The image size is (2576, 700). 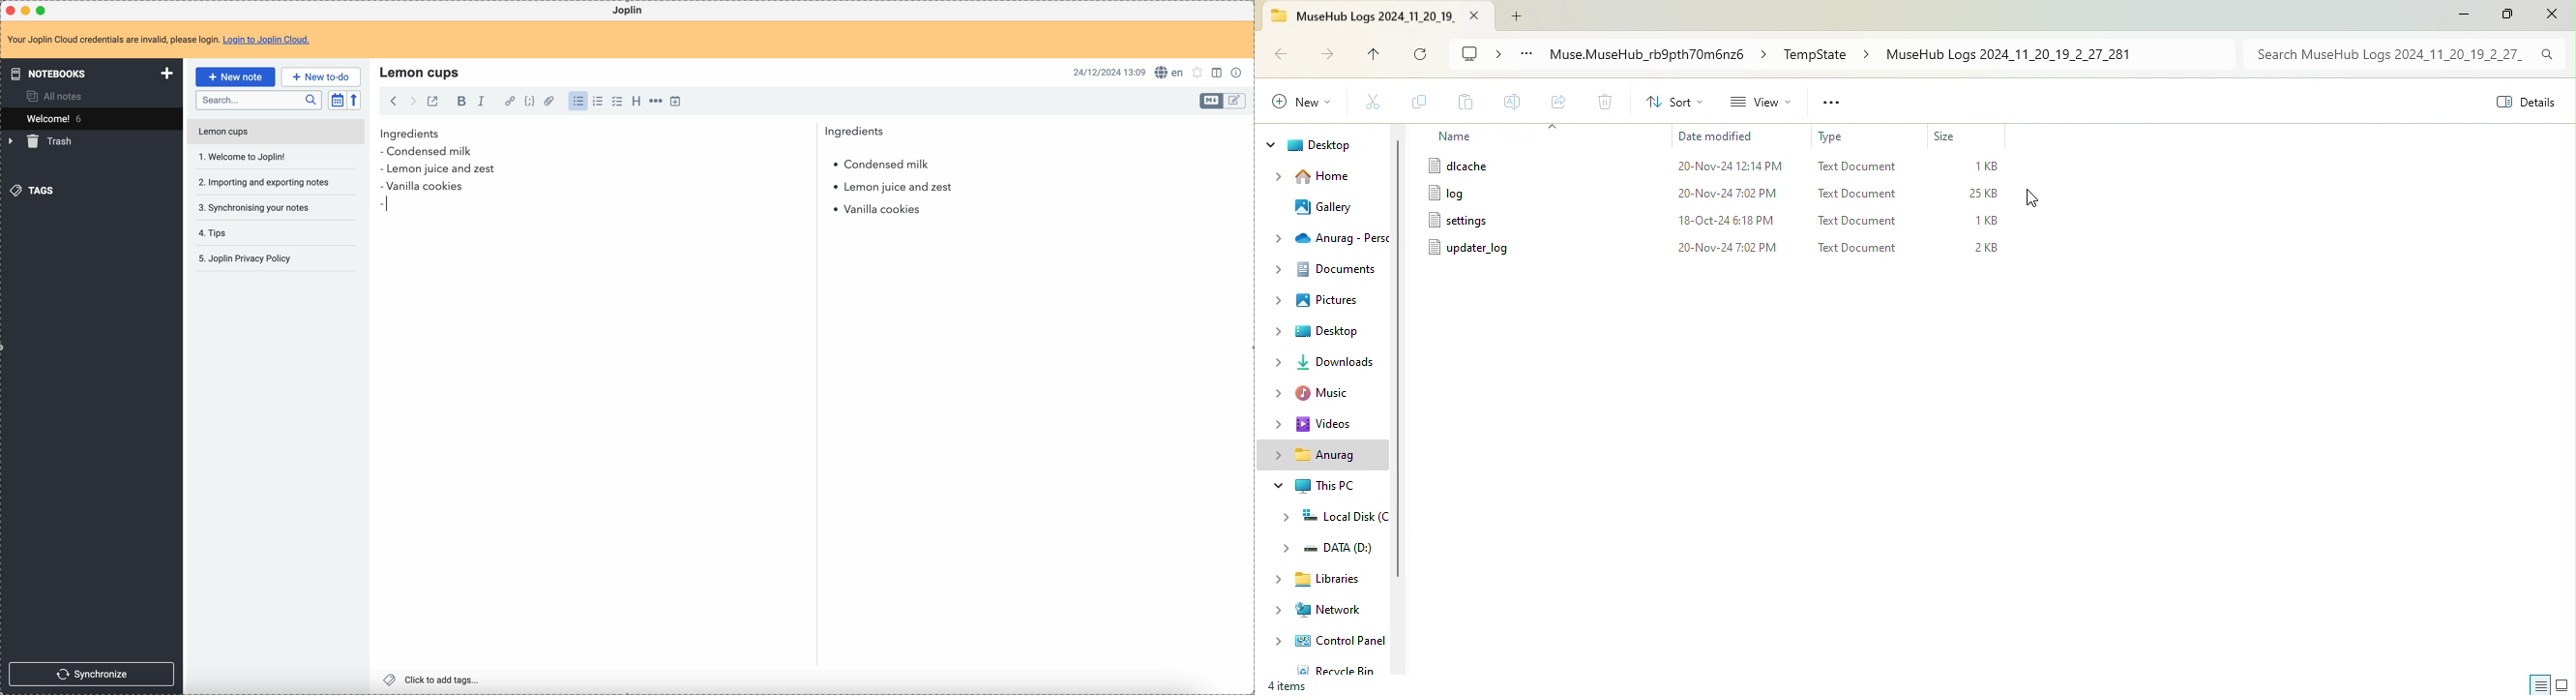 What do you see at coordinates (1847, 136) in the screenshot?
I see `Type` at bounding box center [1847, 136].